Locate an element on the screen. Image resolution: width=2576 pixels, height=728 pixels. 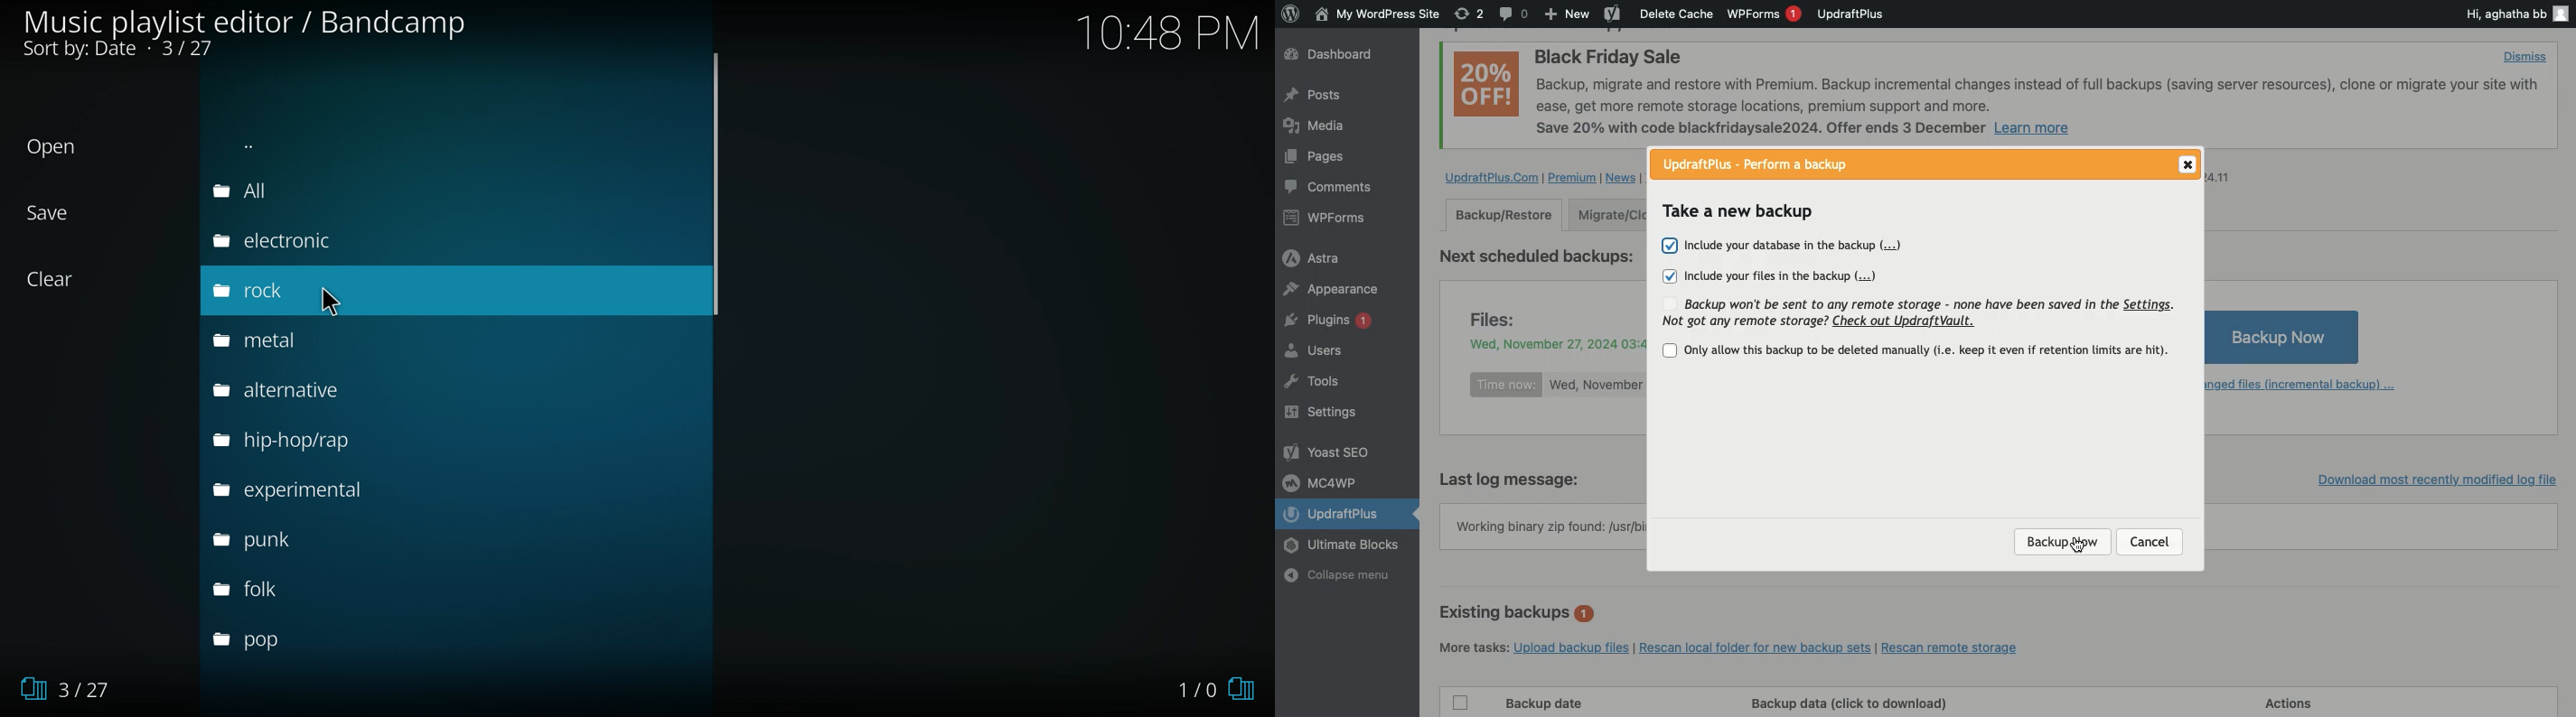
Wed, November 27, 2024 03:42 is located at coordinates (1555, 341).